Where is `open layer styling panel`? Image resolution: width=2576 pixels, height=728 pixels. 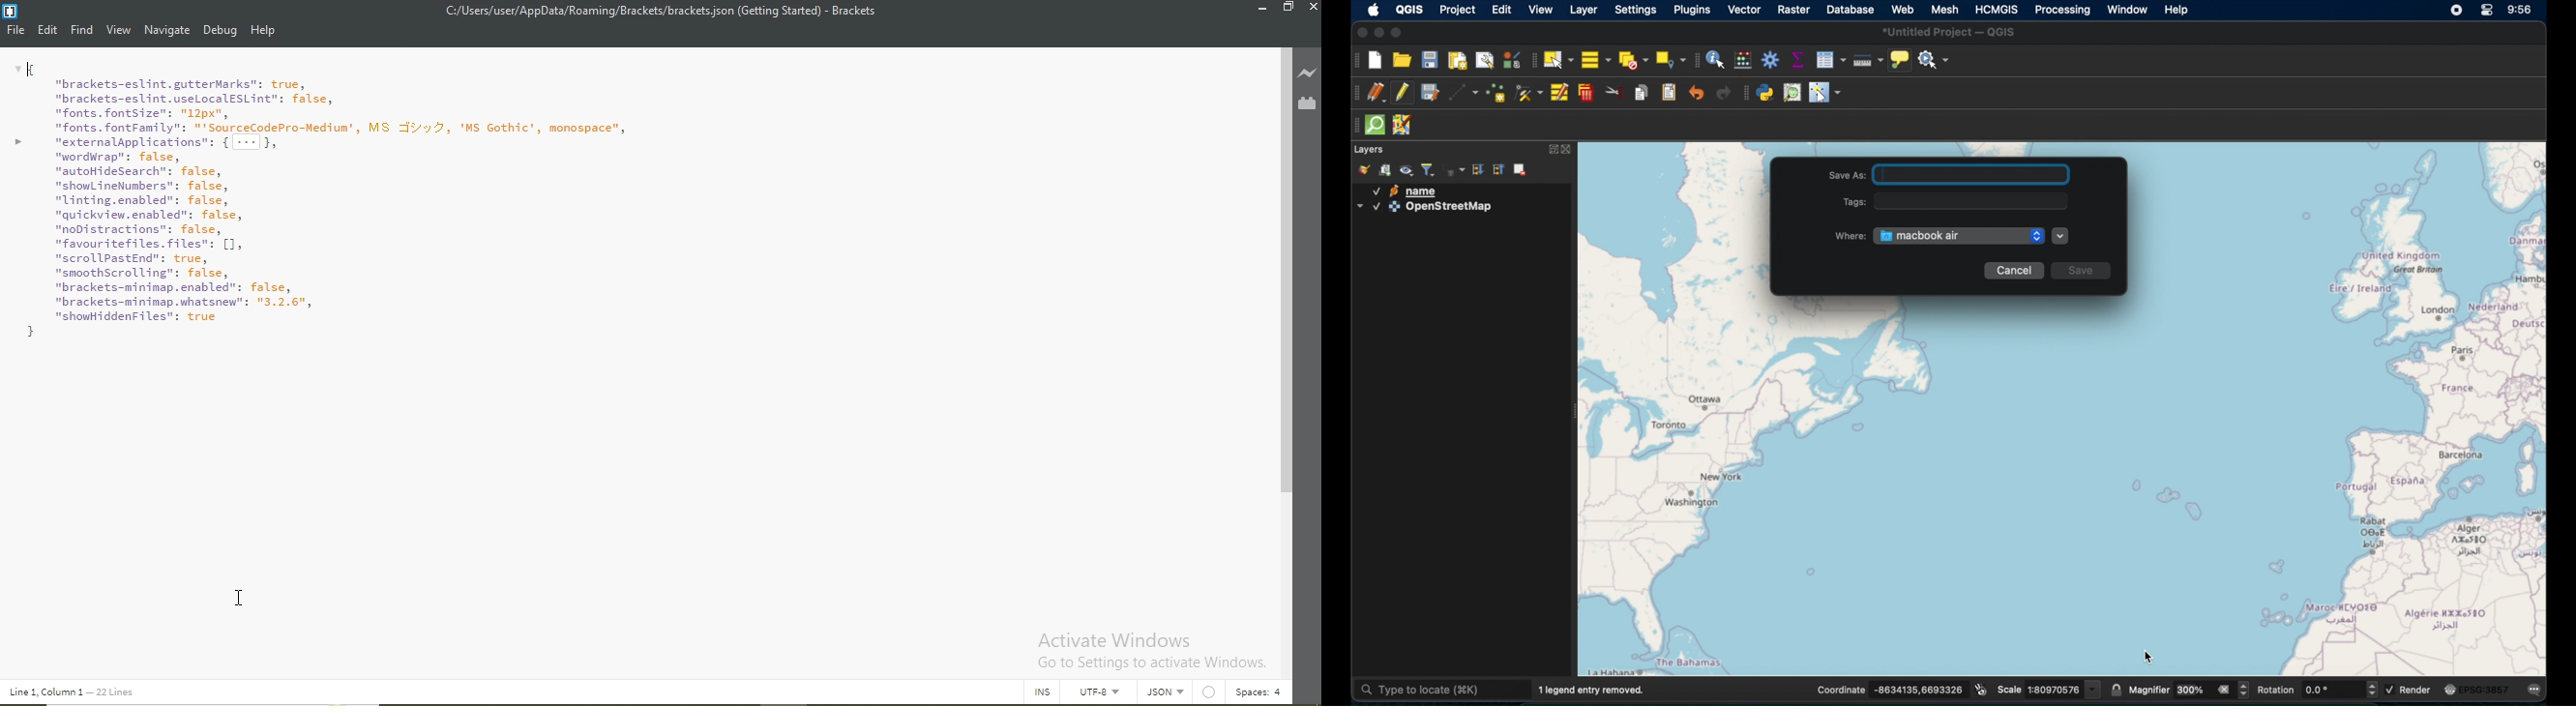 open layer styling panel is located at coordinates (1364, 170).